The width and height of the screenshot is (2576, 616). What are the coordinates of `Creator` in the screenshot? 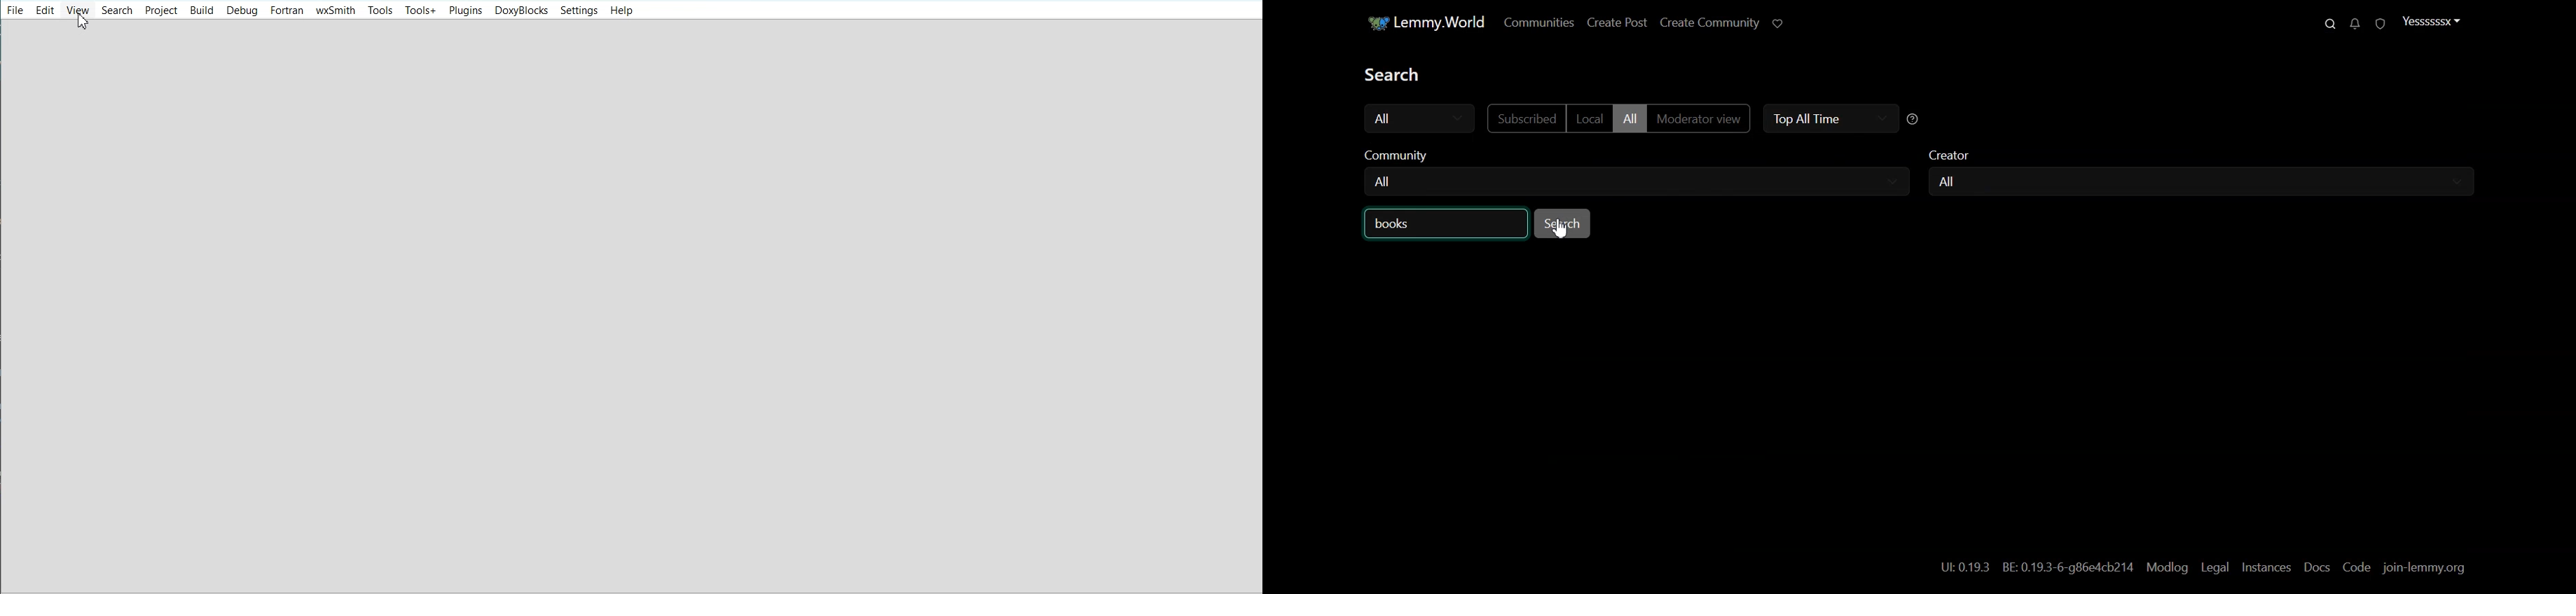 It's located at (2204, 181).